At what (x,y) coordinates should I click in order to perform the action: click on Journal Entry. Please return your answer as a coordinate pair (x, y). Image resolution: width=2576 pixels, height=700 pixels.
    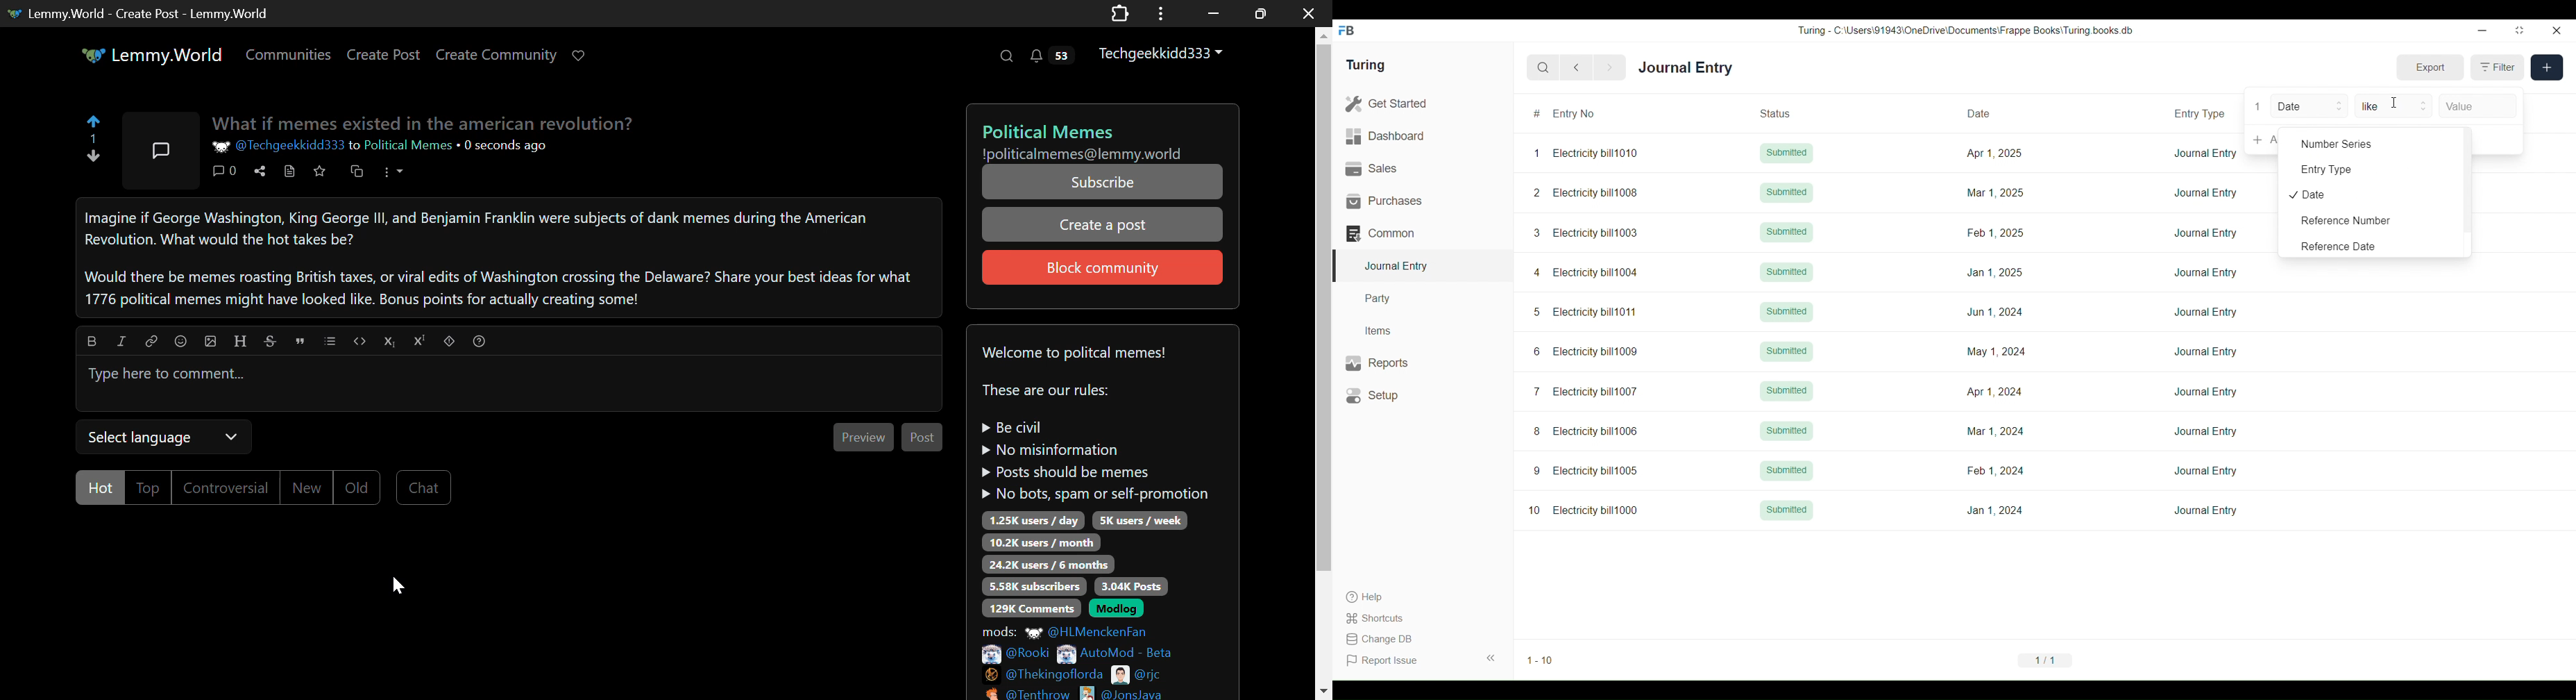
    Looking at the image, I should click on (2206, 431).